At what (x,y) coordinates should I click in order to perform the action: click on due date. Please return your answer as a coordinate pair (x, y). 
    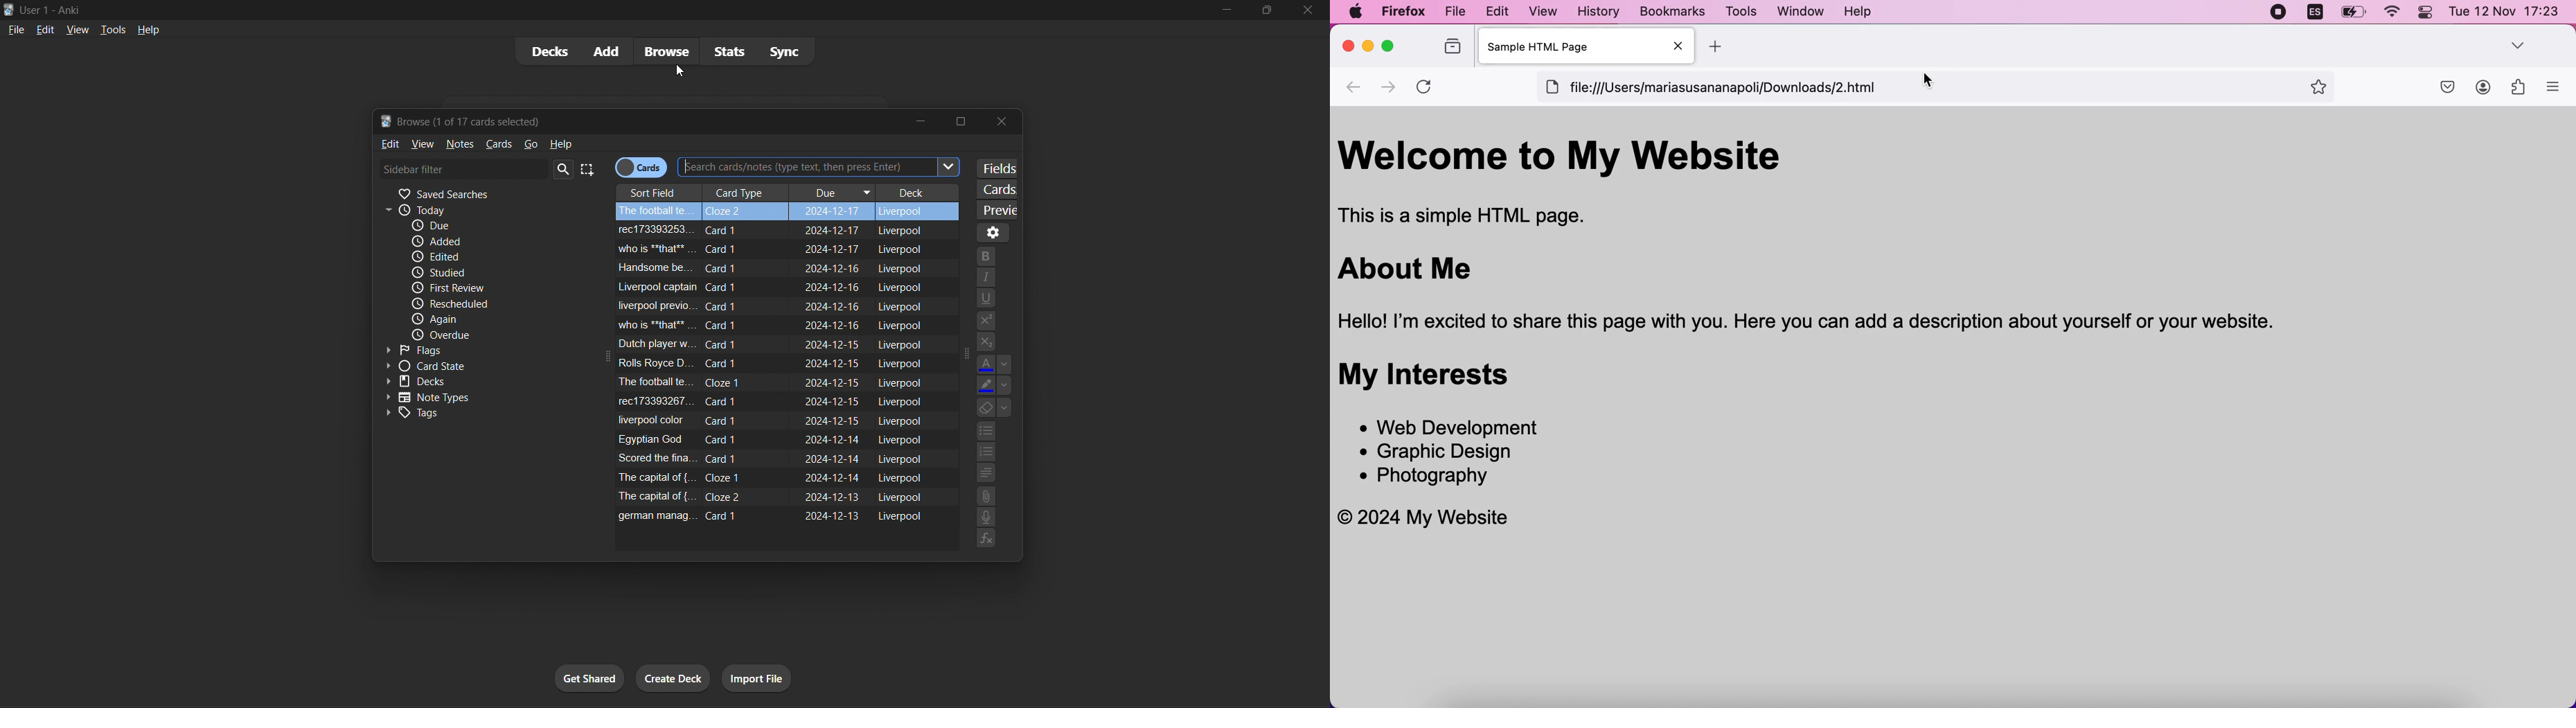
    Looking at the image, I should click on (835, 248).